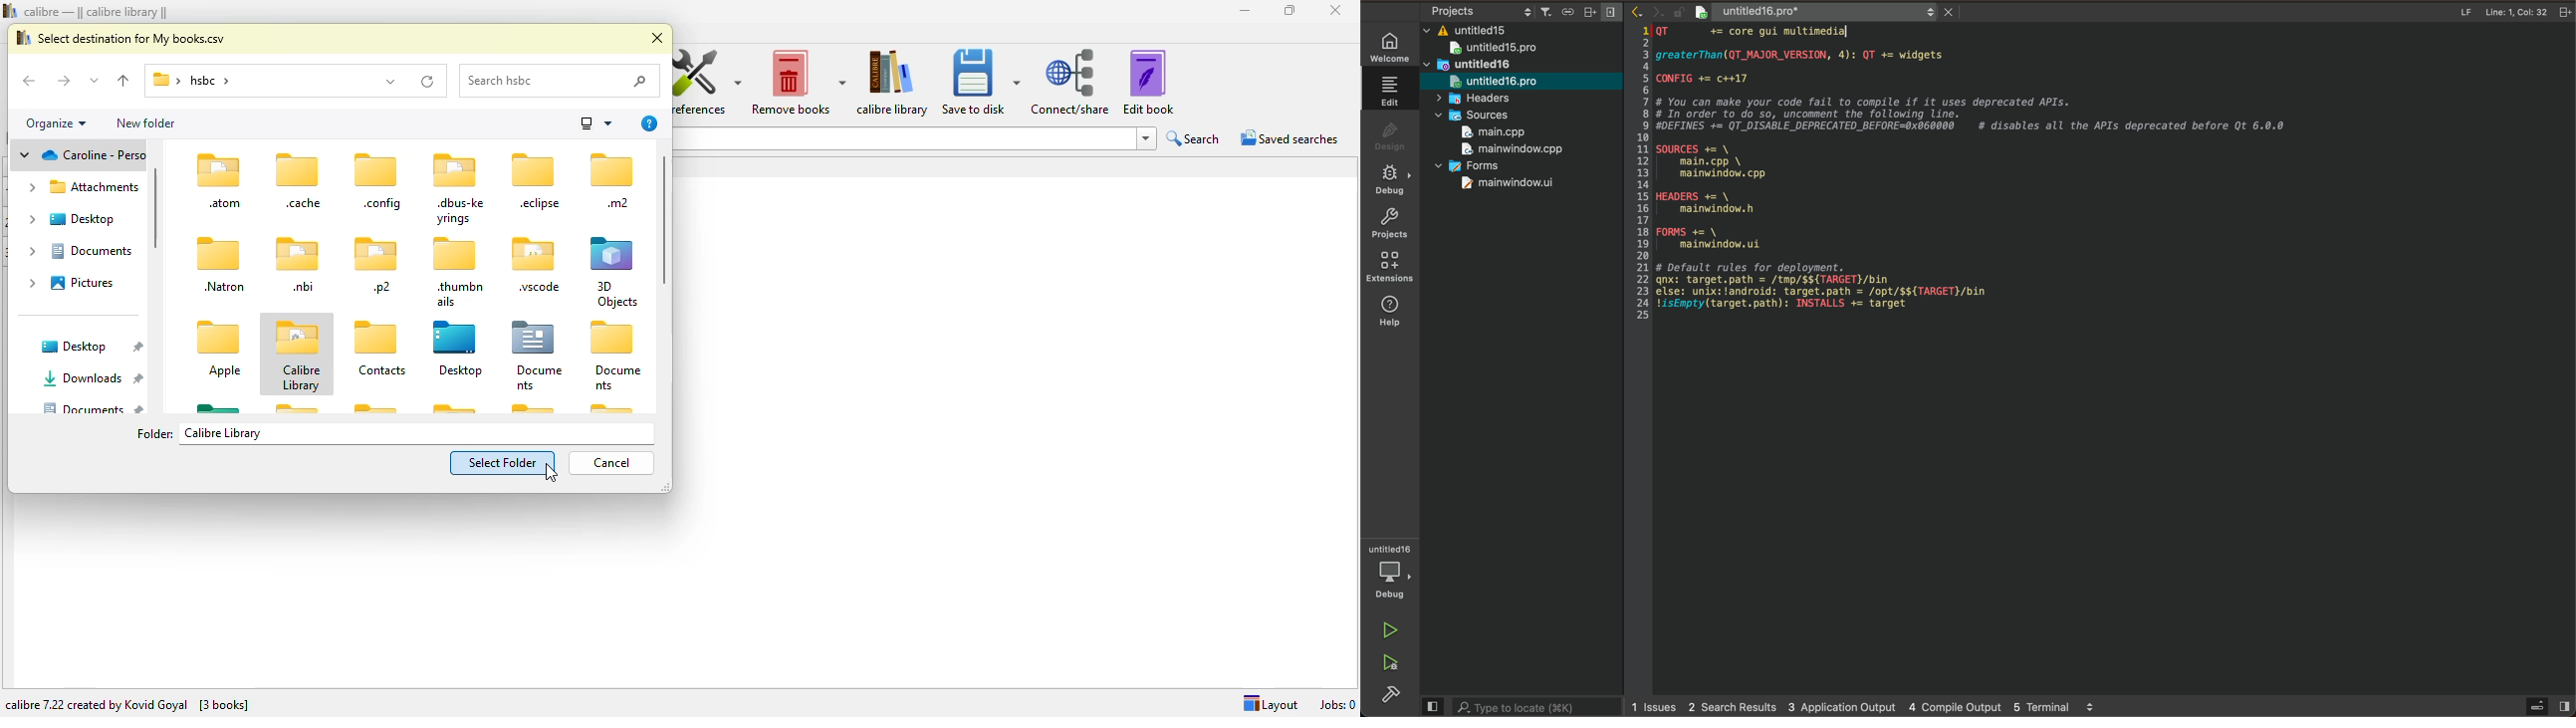 The image size is (2576, 728). What do you see at coordinates (298, 355) in the screenshot?
I see `calibre library` at bounding box center [298, 355].